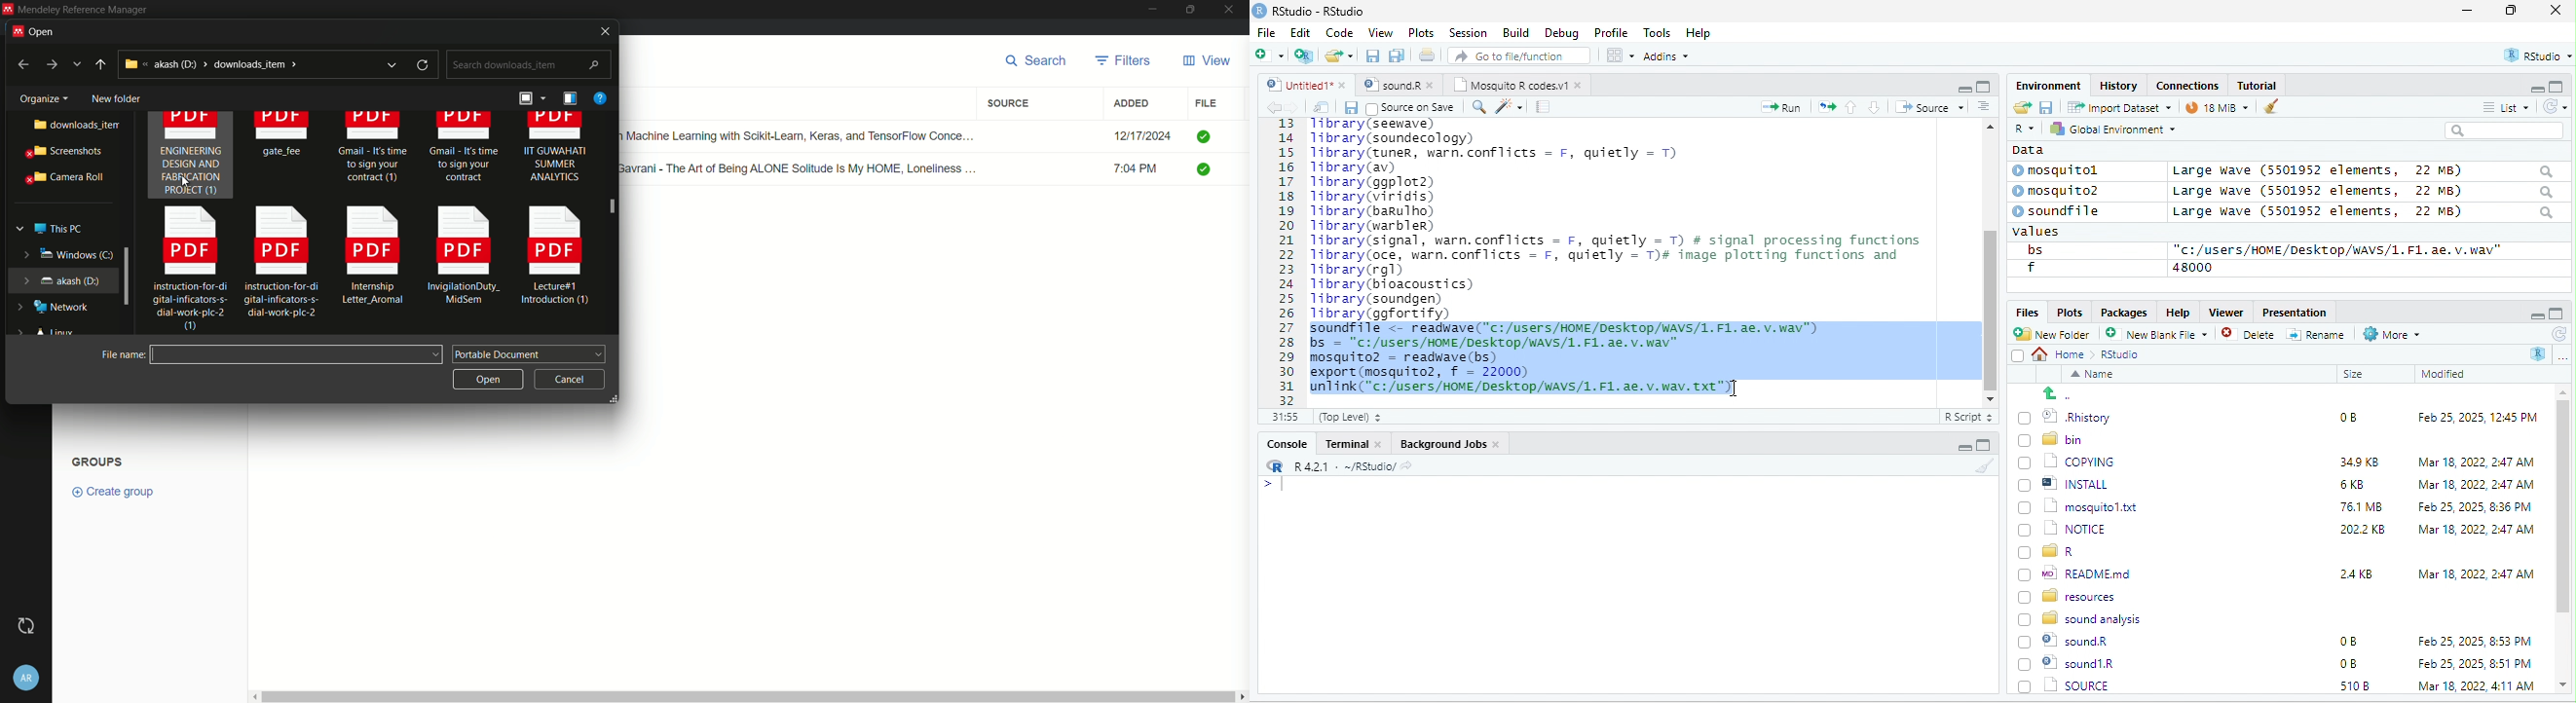 This screenshot has height=728, width=2576. I want to click on 48000, so click(2193, 267).